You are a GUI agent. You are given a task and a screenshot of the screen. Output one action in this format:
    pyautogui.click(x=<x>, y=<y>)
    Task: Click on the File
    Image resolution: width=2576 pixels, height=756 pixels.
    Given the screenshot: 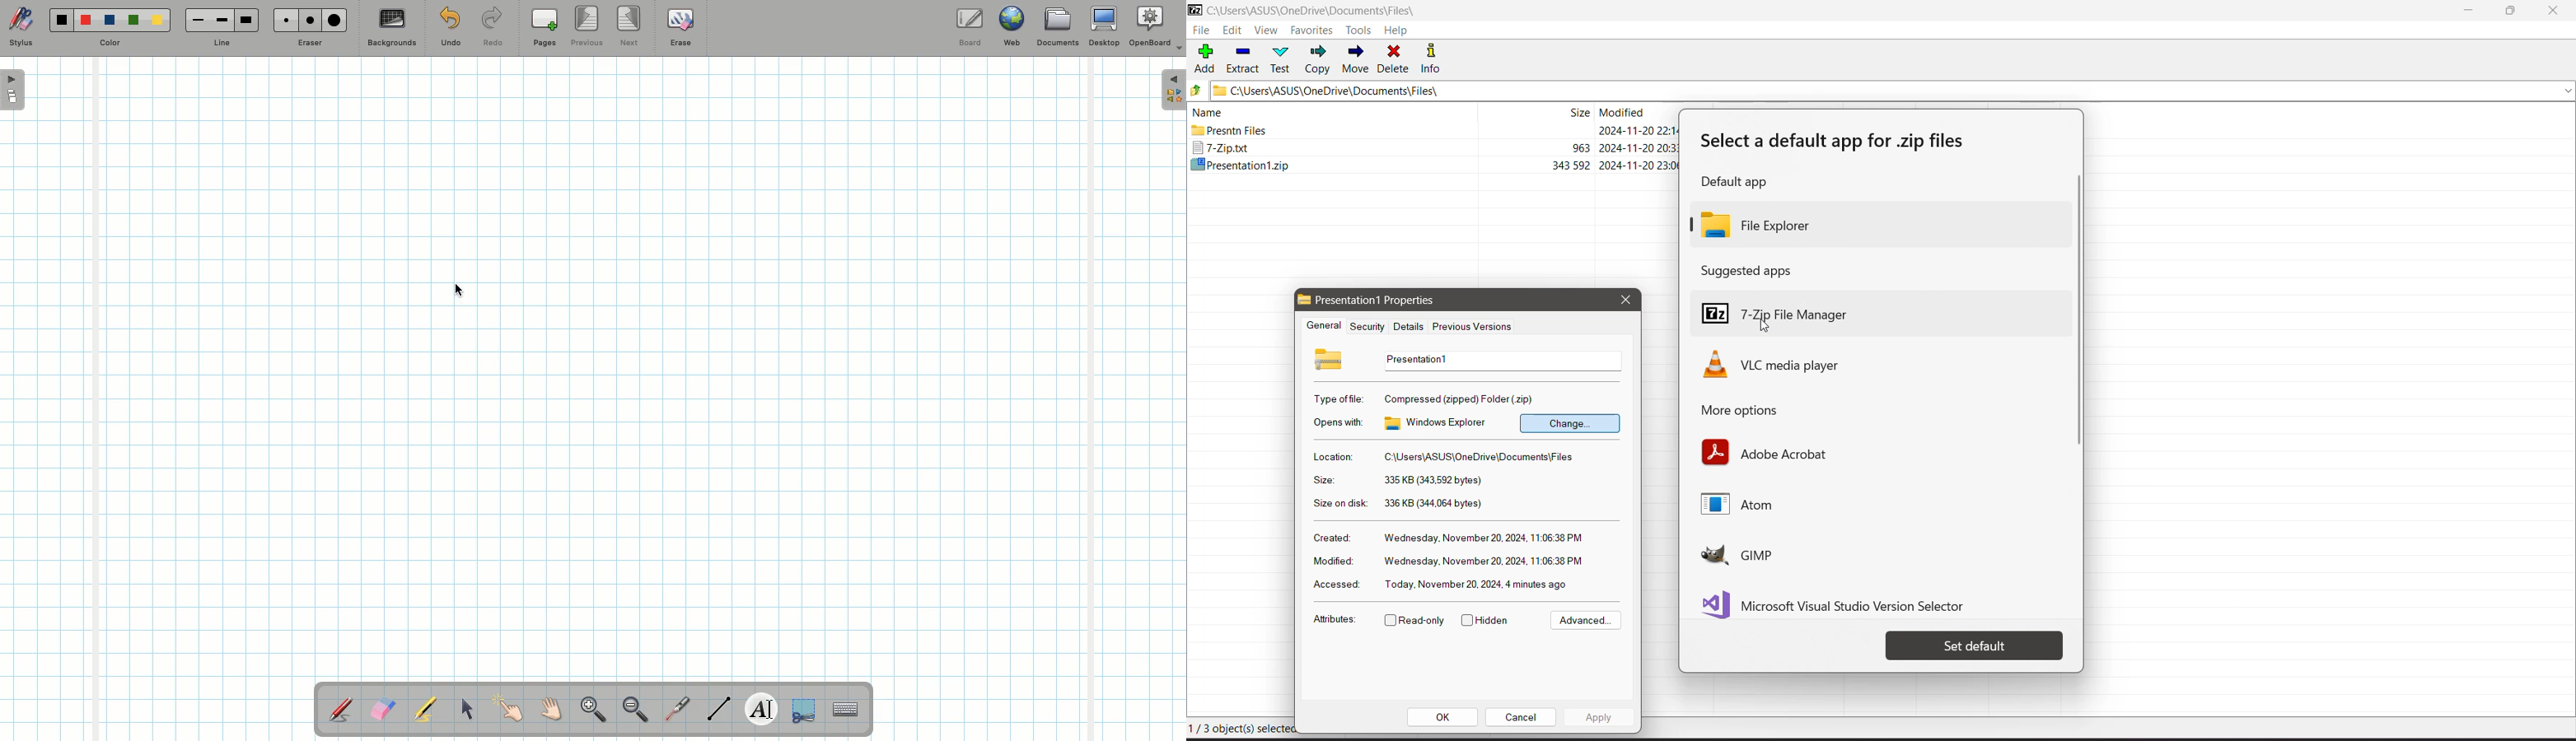 What is the action you would take?
    pyautogui.click(x=1201, y=30)
    